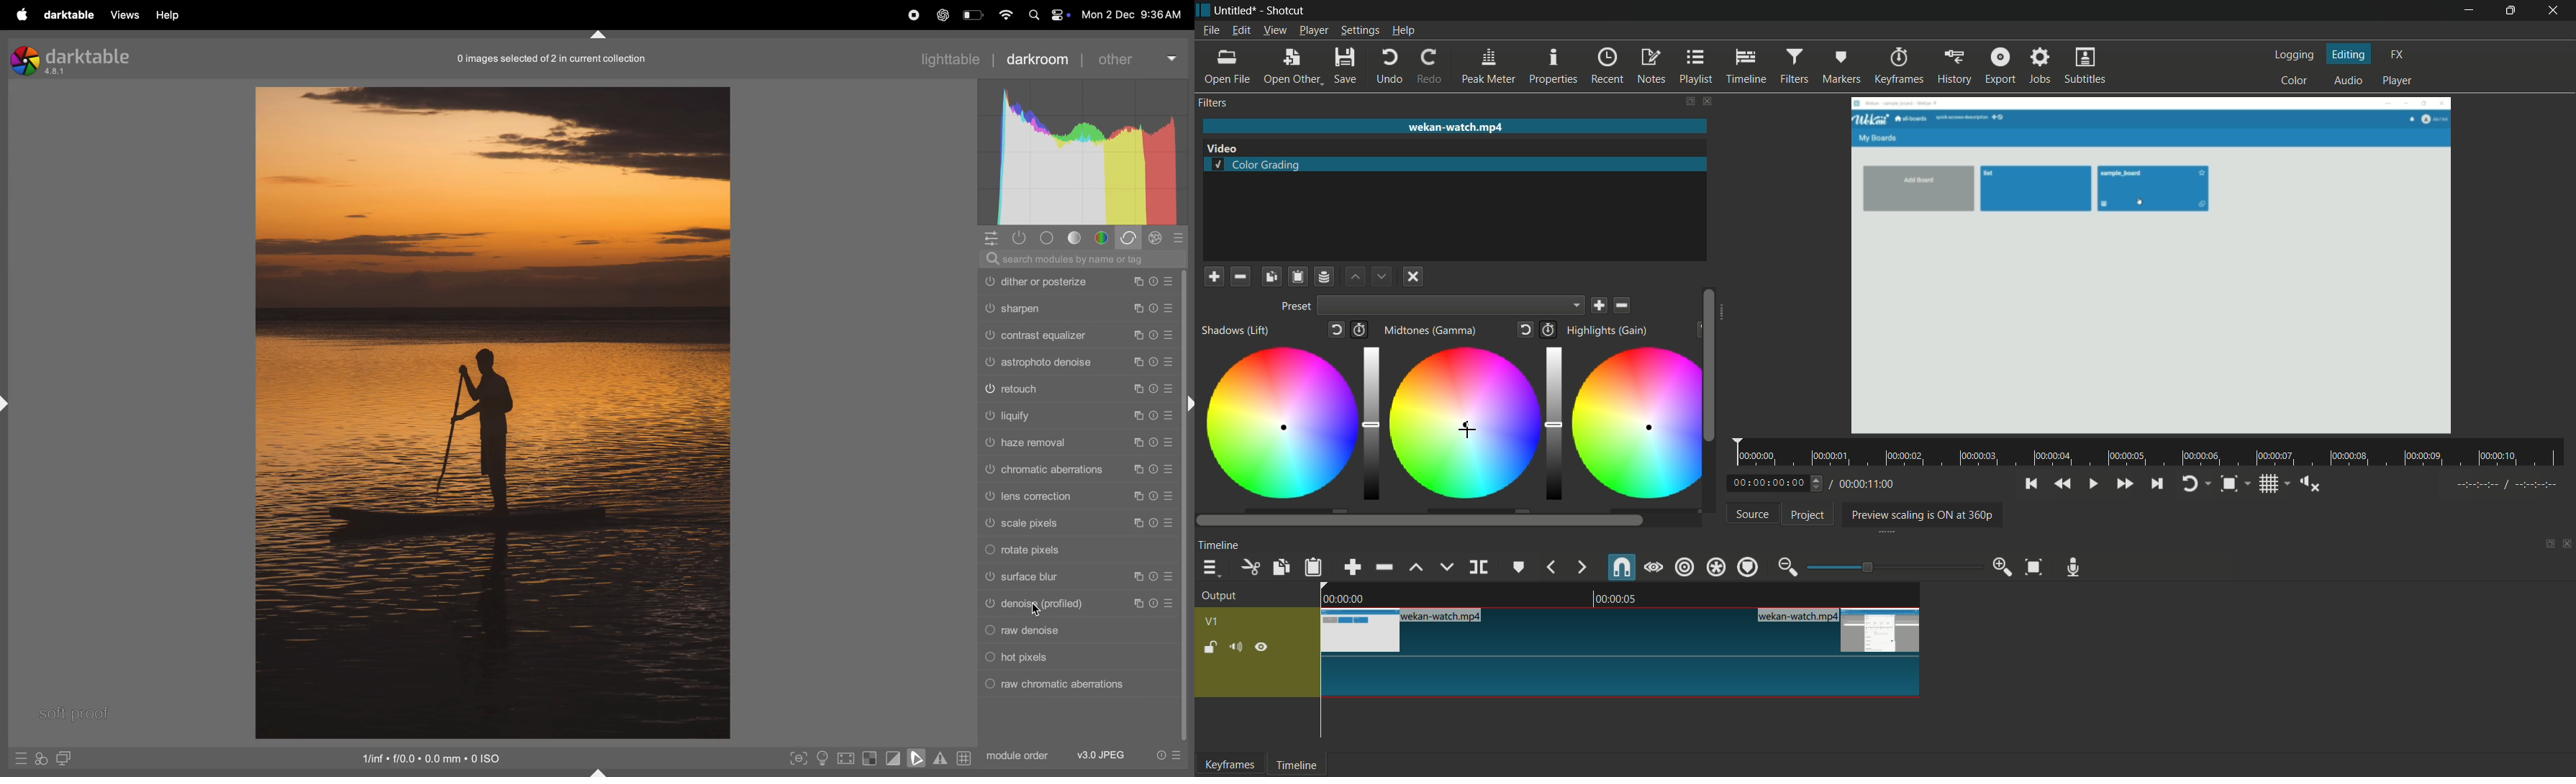 Image resolution: width=2576 pixels, height=784 pixels. Describe the element at coordinates (964, 759) in the screenshot. I see `grid` at that location.